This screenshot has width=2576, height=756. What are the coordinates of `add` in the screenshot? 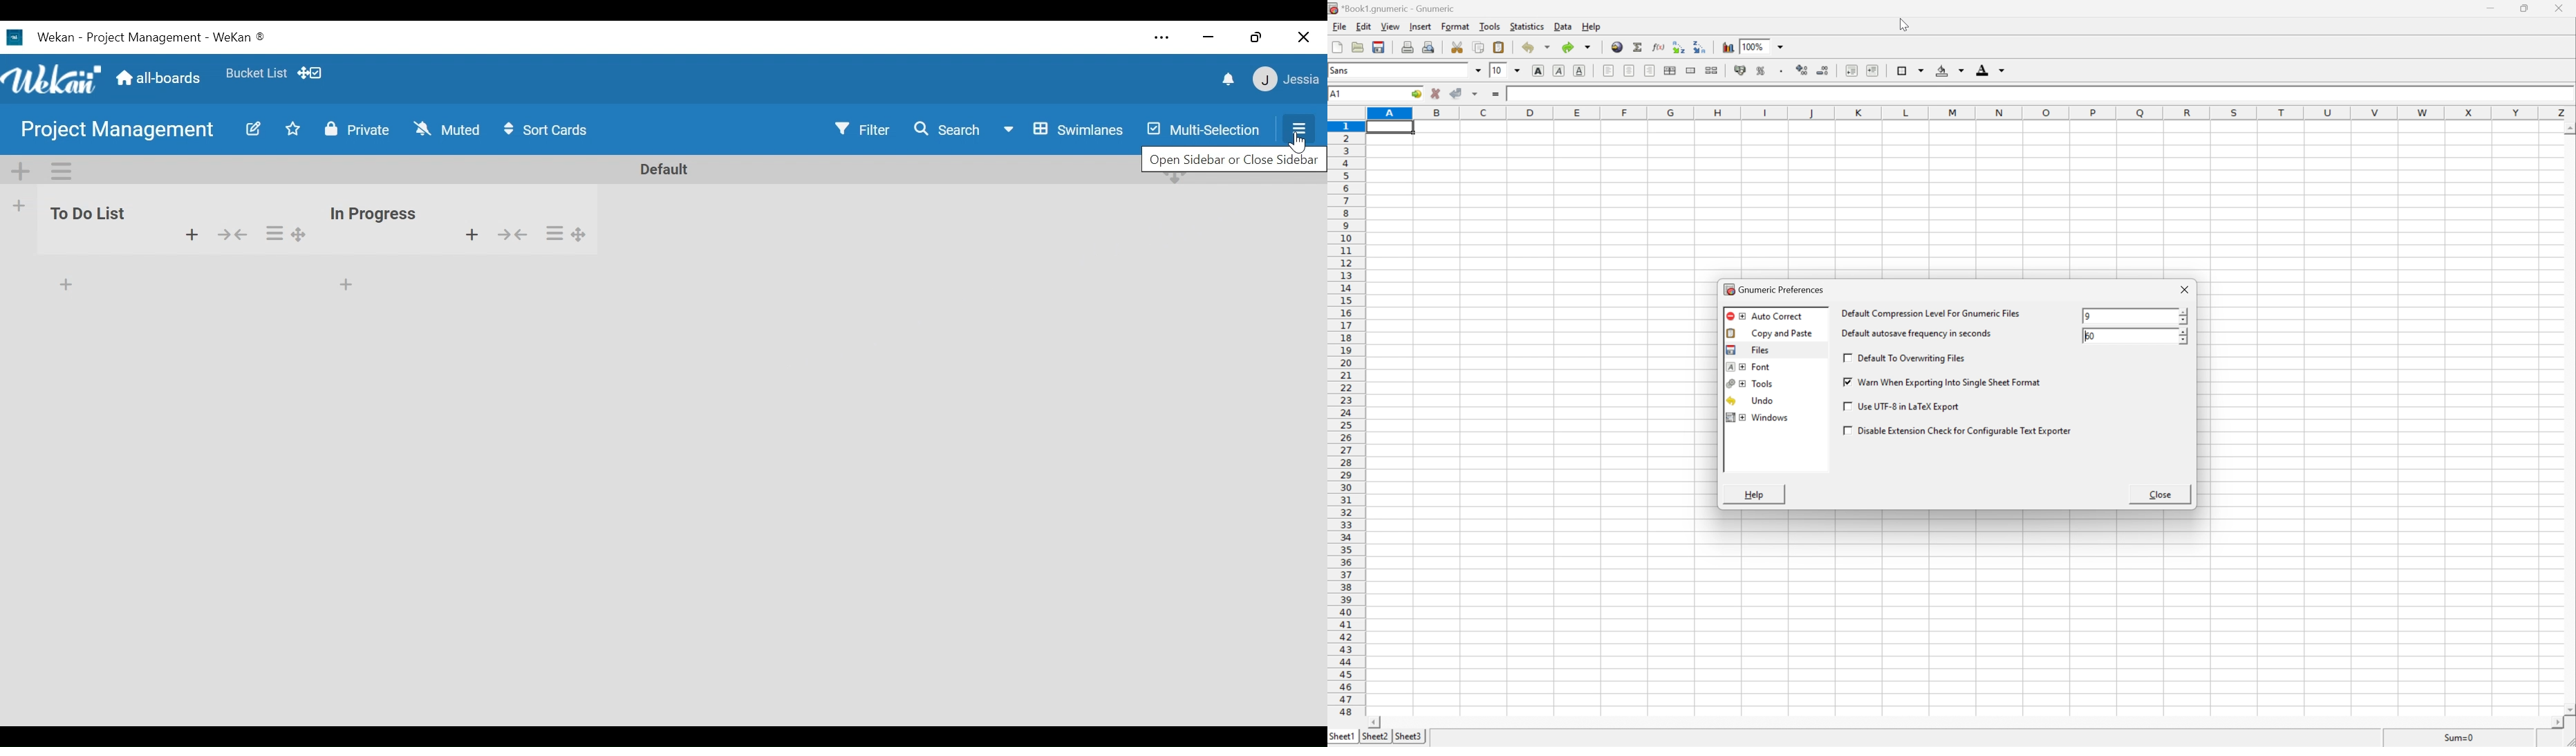 It's located at (463, 234).